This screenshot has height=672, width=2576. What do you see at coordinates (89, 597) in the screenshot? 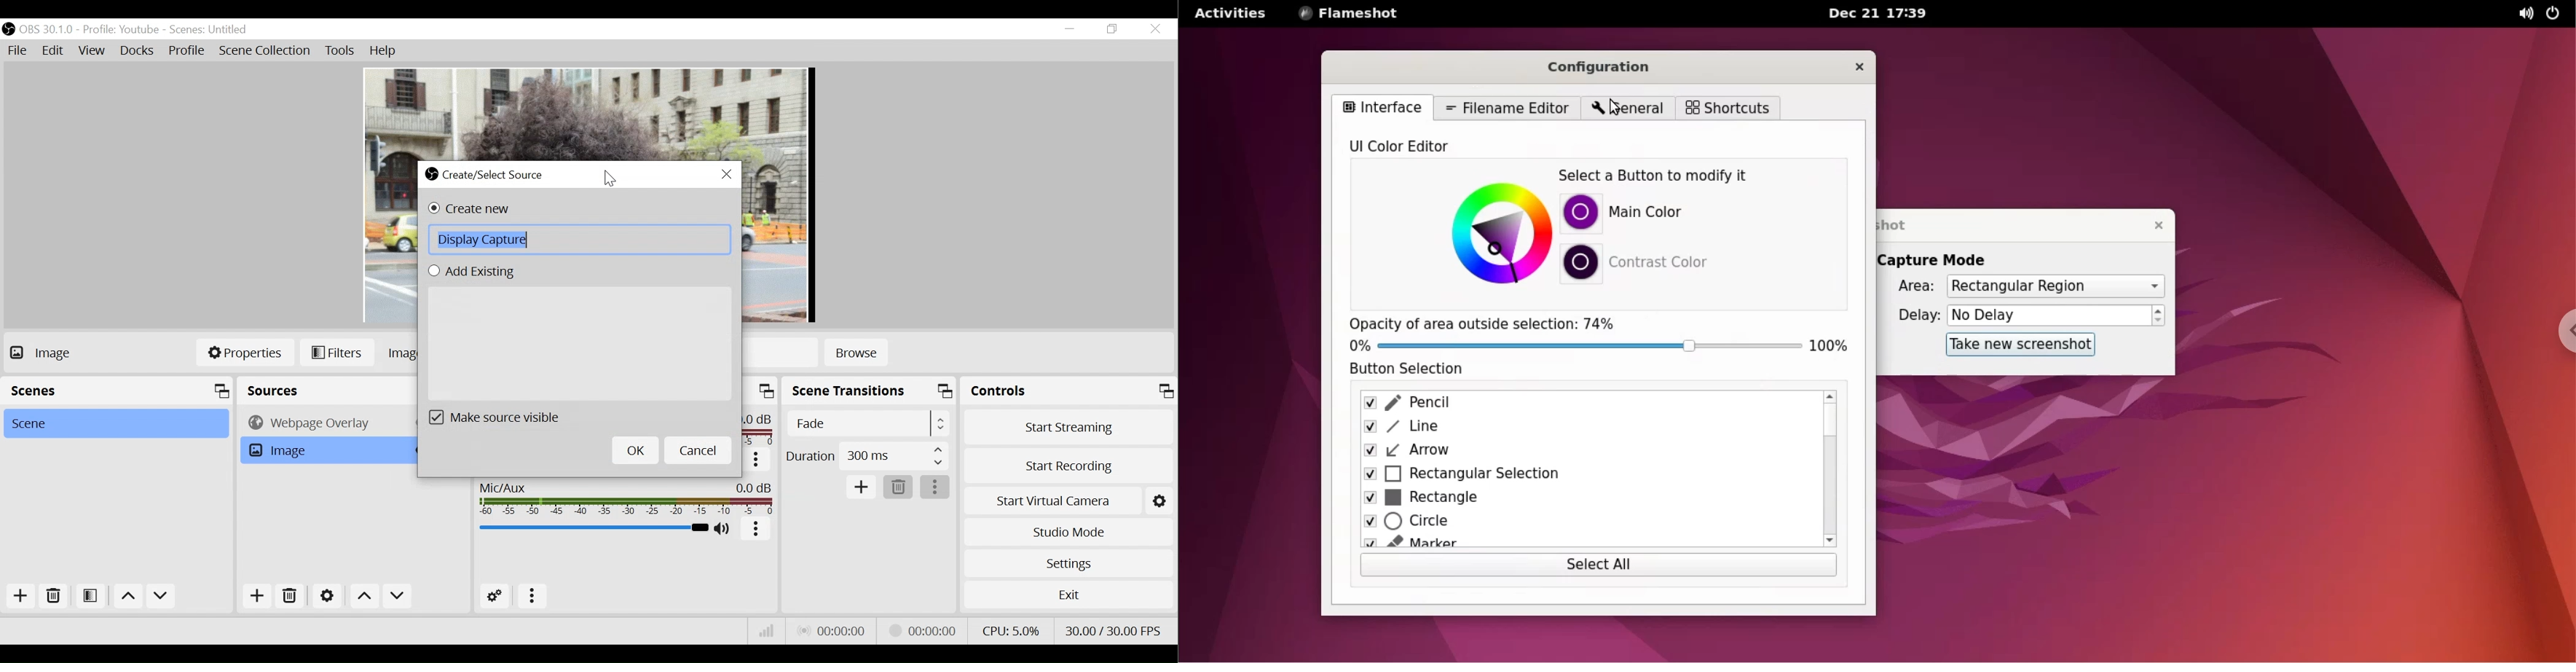
I see `Open Scene Filter` at bounding box center [89, 597].